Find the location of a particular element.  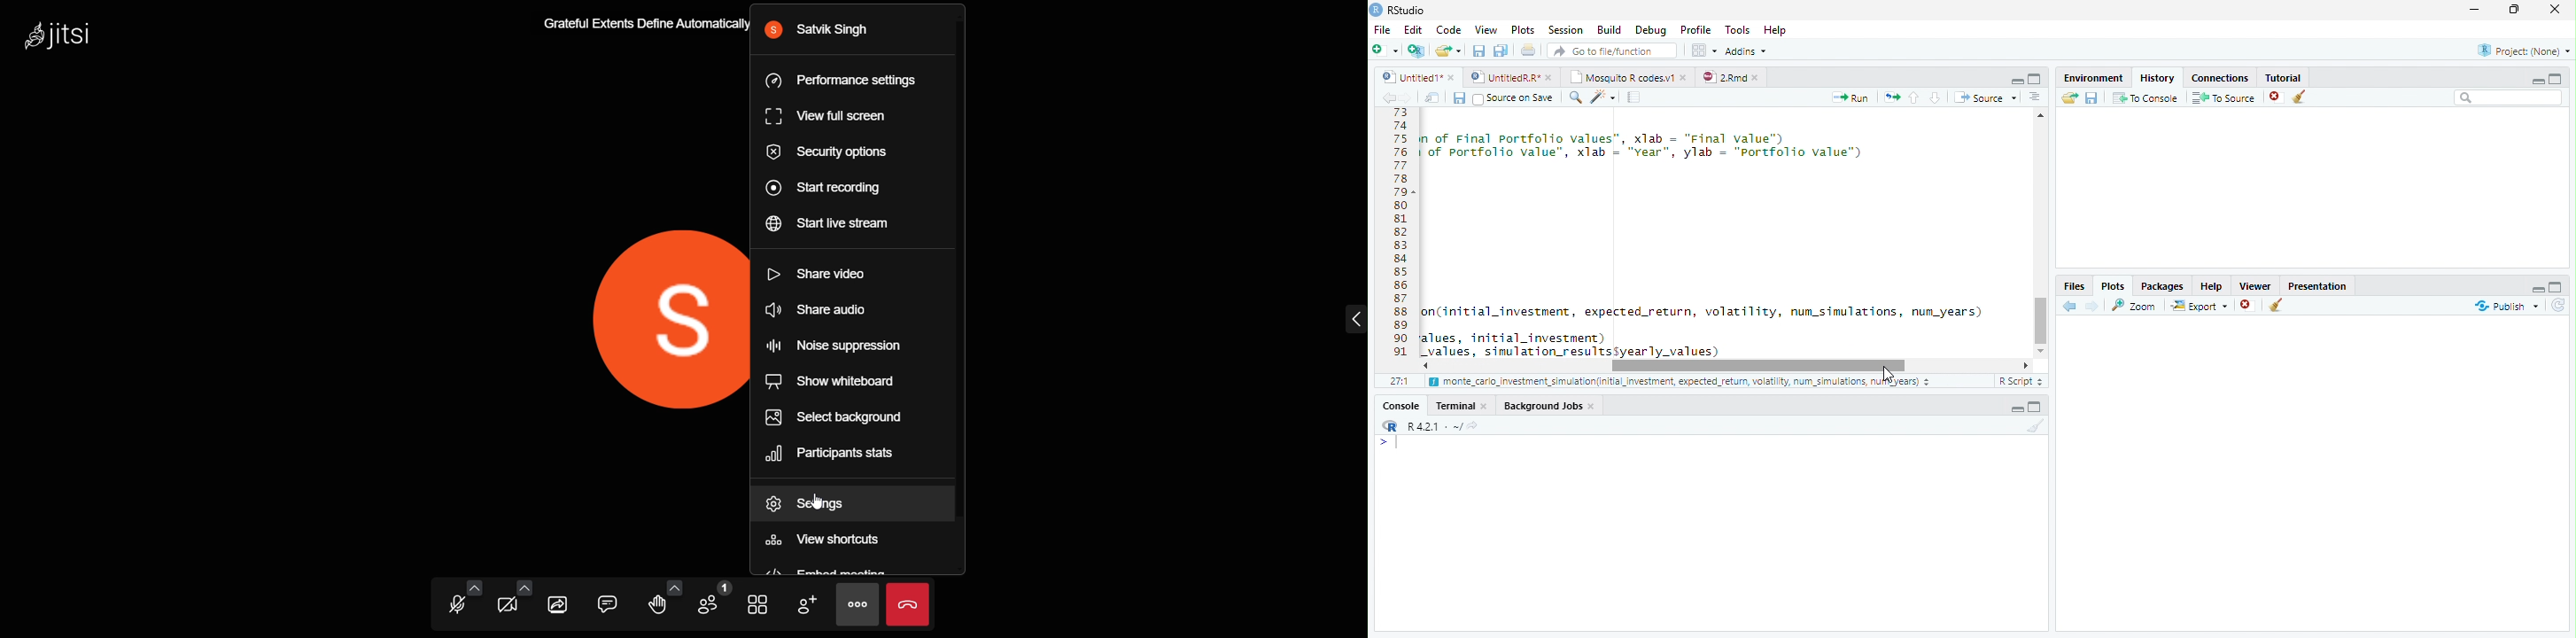

Code Tools is located at coordinates (1603, 97).